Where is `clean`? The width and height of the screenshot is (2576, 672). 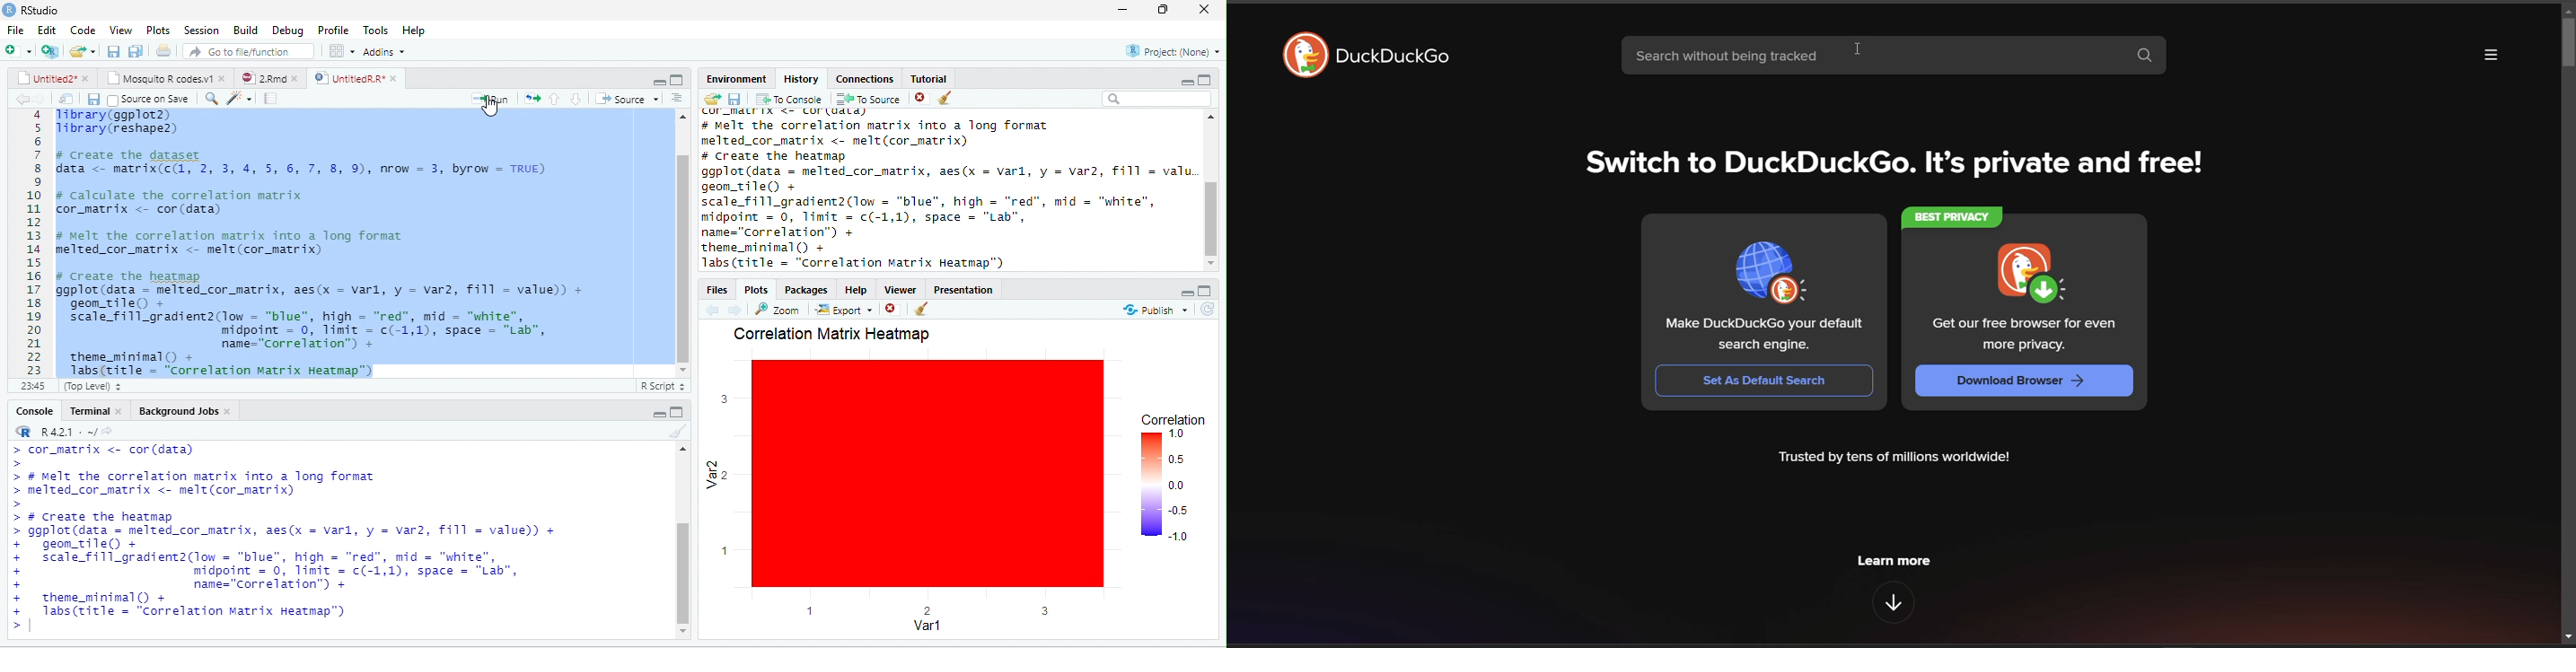
clean is located at coordinates (957, 100).